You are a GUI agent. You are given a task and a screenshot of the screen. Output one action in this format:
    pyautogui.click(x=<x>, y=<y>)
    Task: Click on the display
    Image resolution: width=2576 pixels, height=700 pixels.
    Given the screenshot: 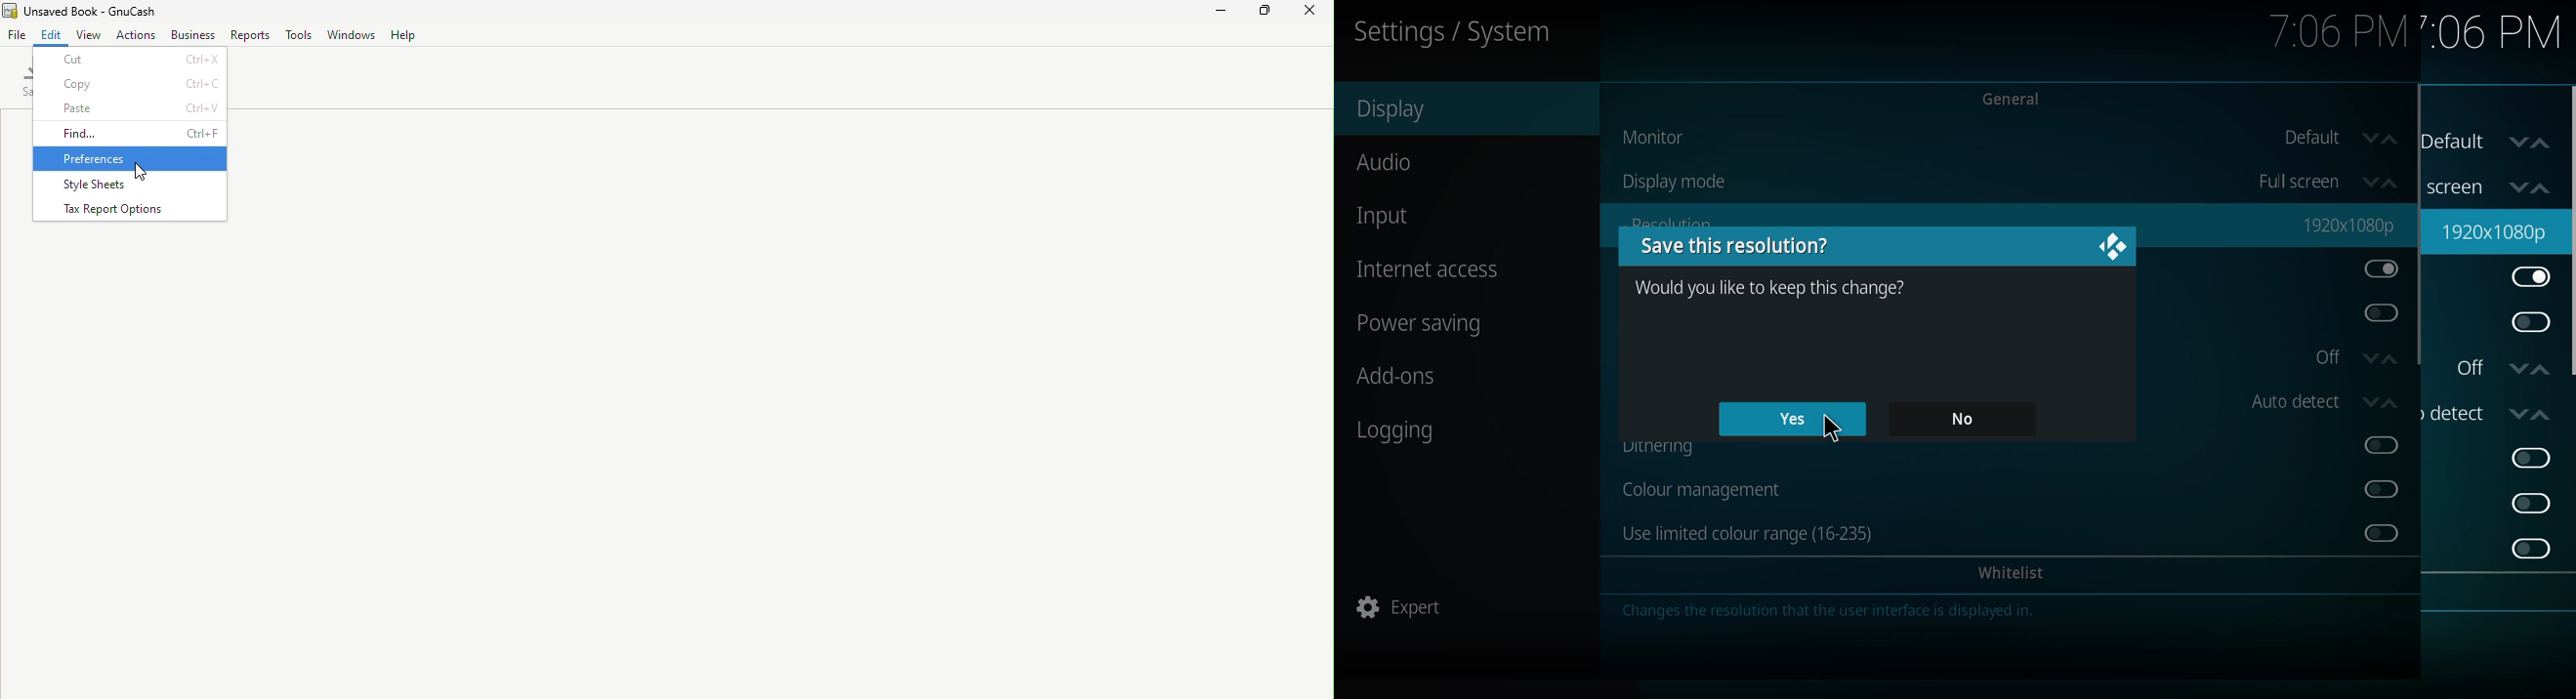 What is the action you would take?
    pyautogui.click(x=1404, y=115)
    